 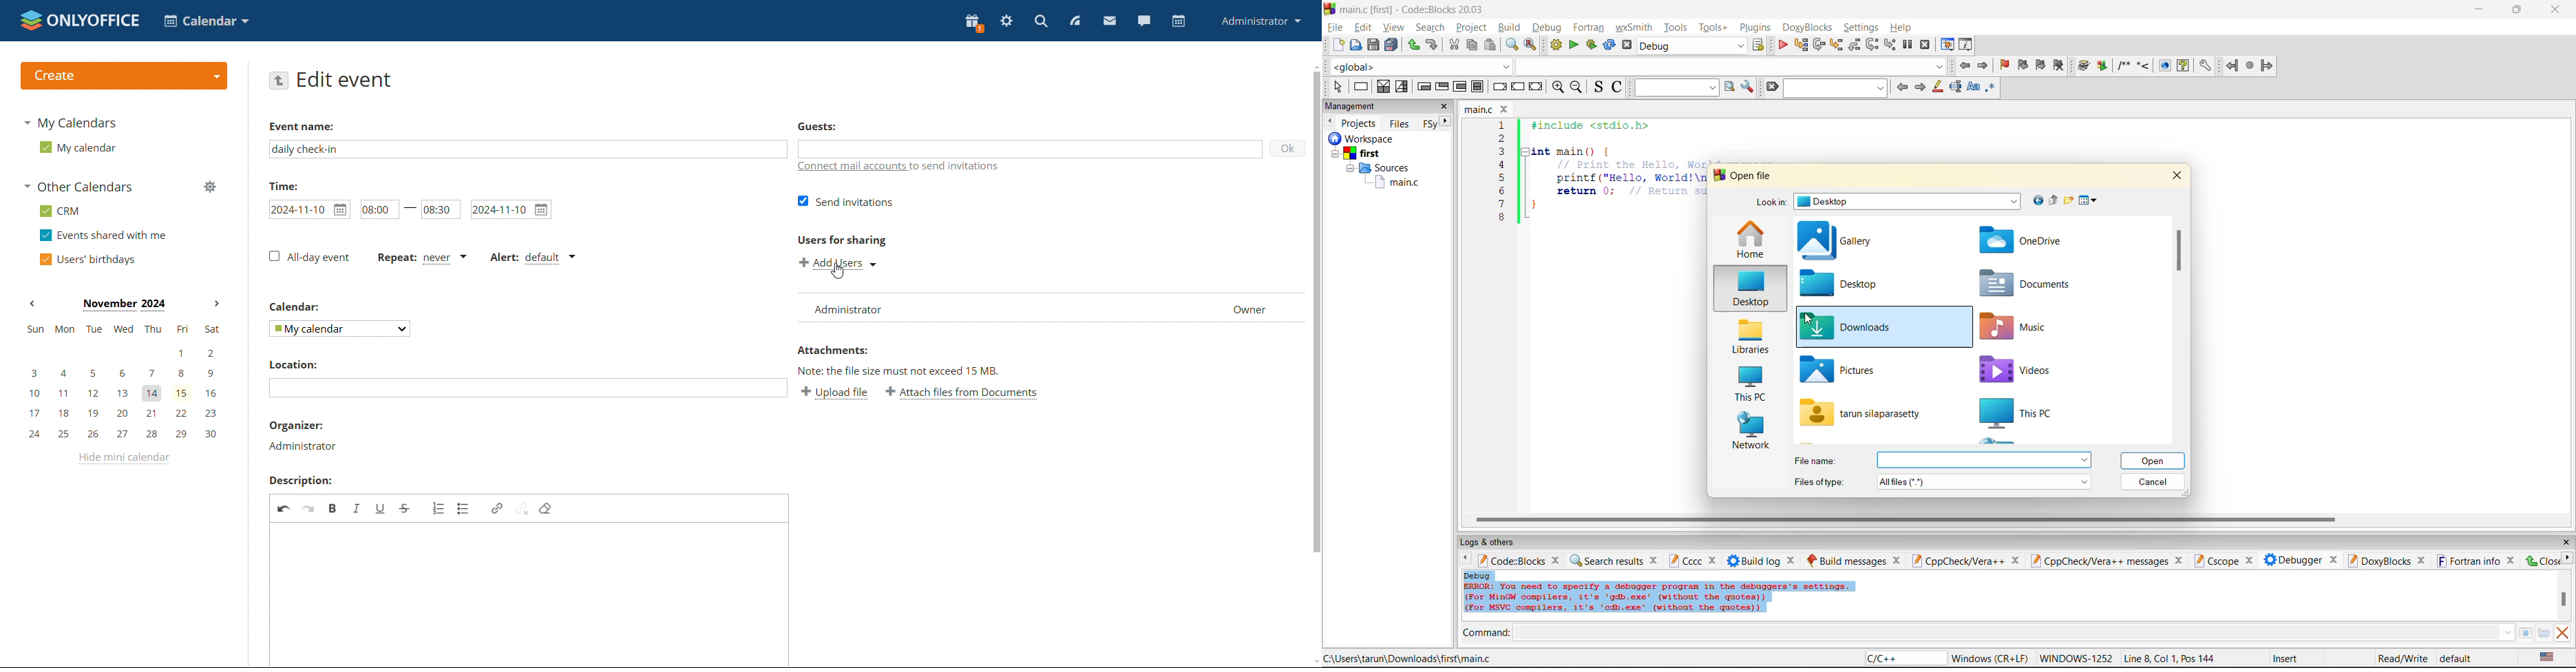 I want to click on return instruction, so click(x=1537, y=88).